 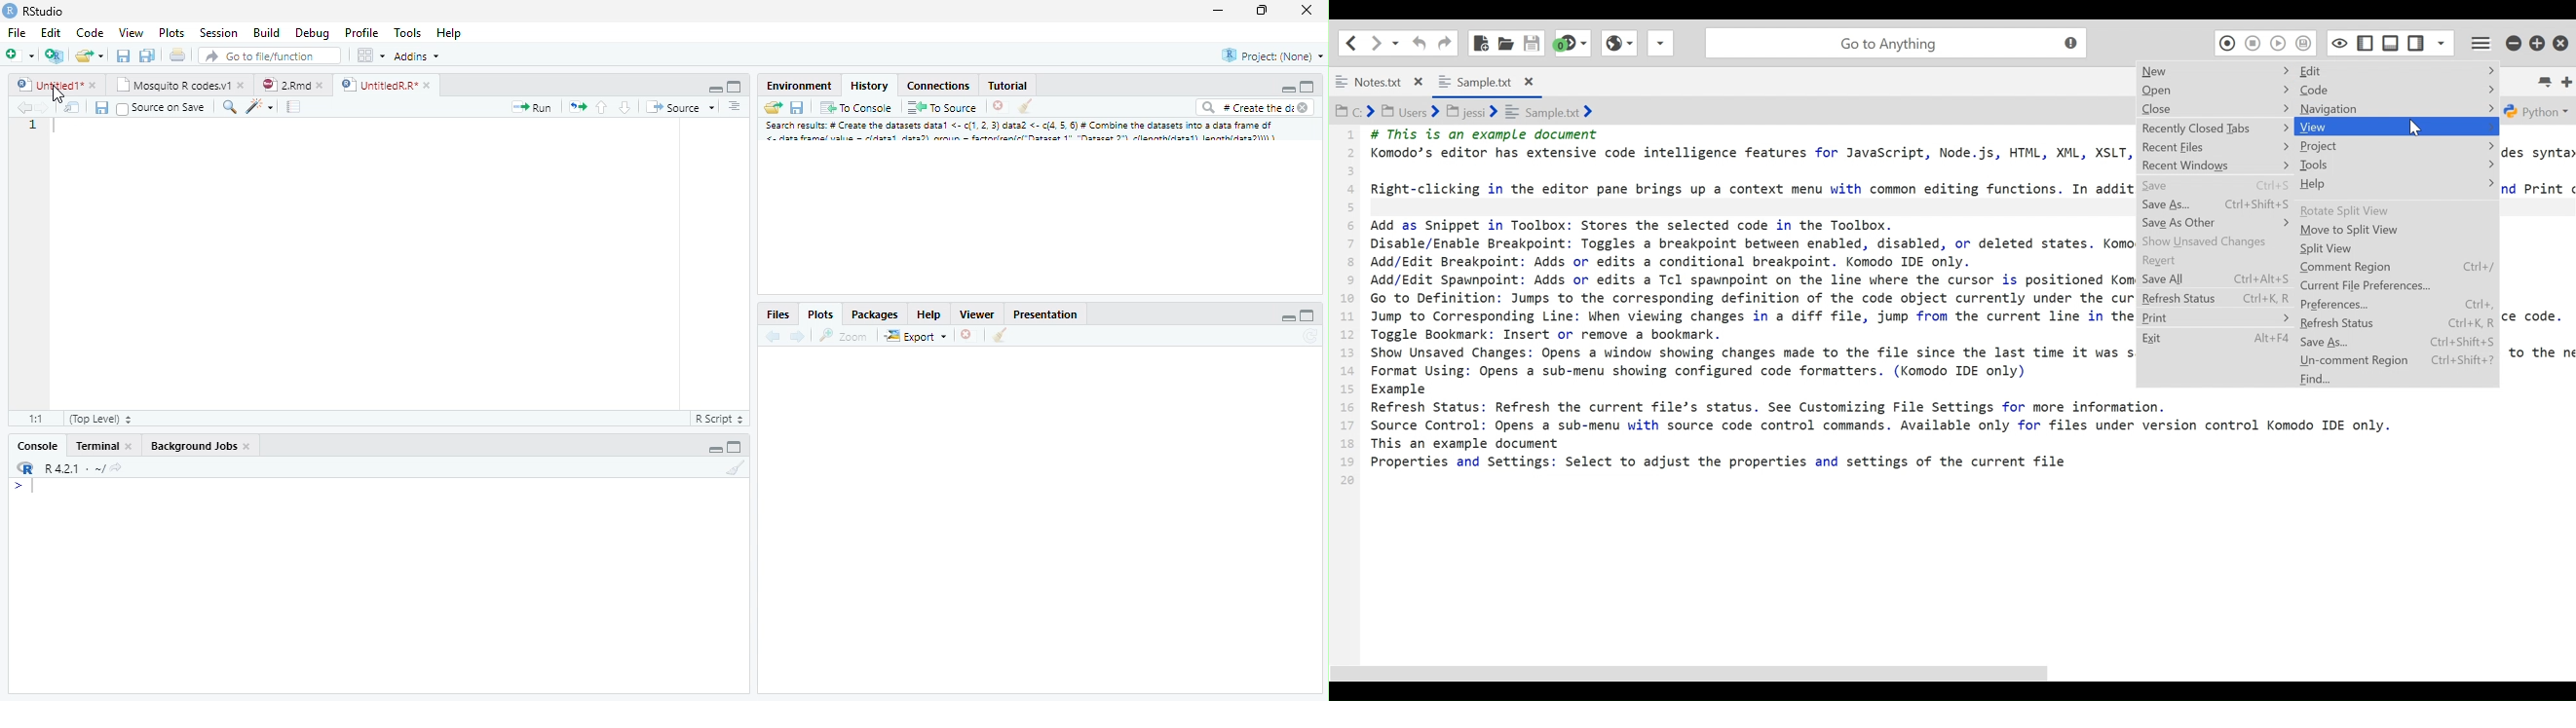 What do you see at coordinates (798, 86) in the screenshot?
I see `Environment` at bounding box center [798, 86].